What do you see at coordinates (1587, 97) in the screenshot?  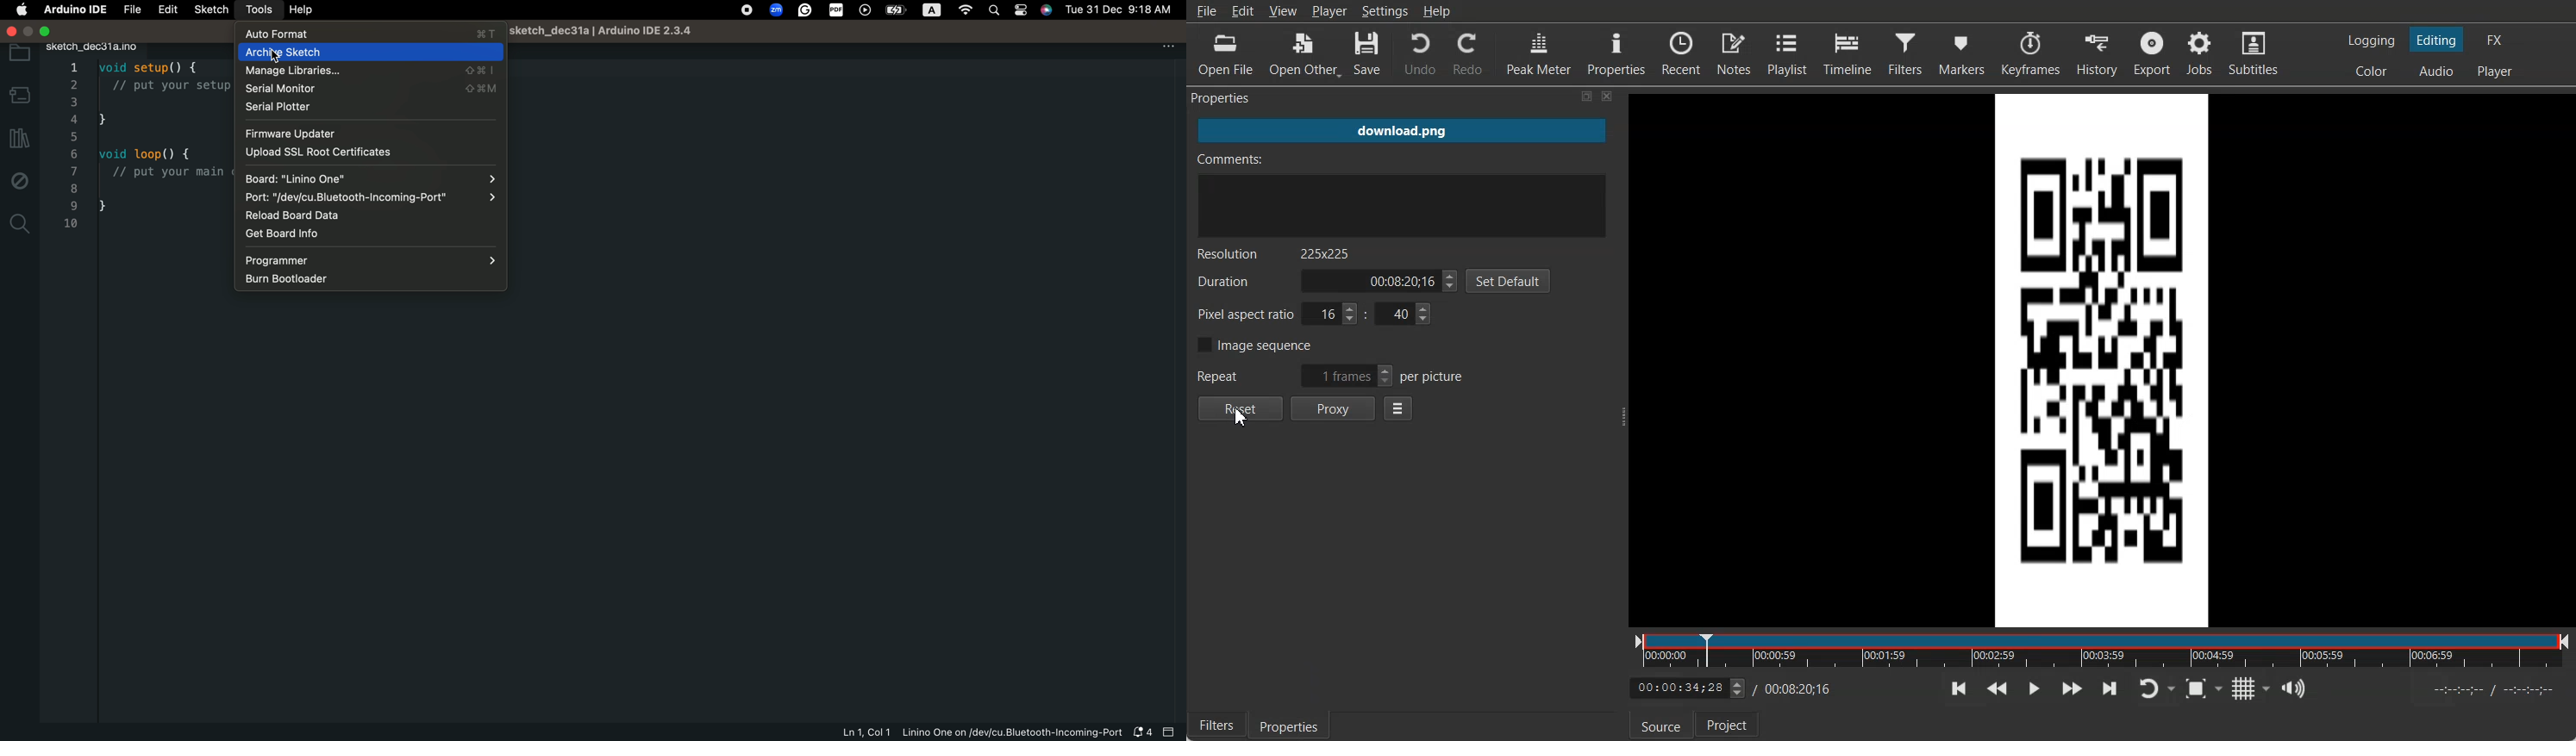 I see `Maximize` at bounding box center [1587, 97].